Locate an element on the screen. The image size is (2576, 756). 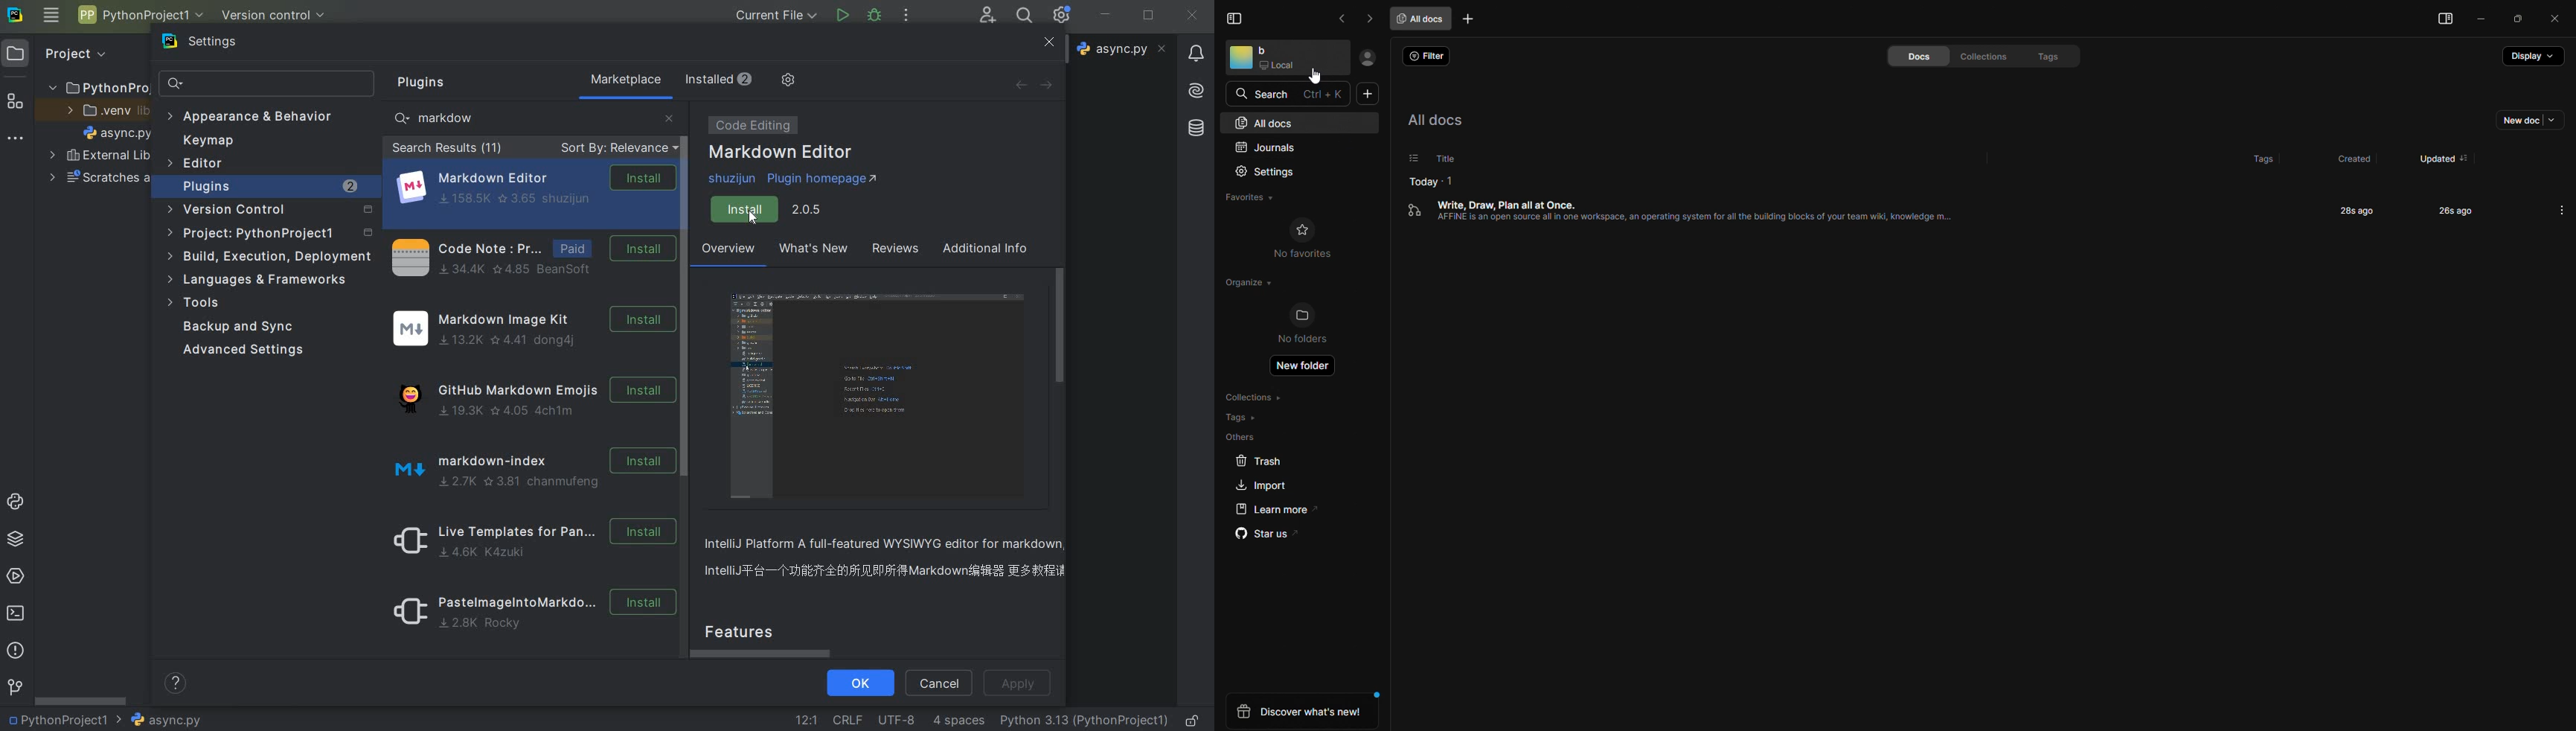
new tab is located at coordinates (1470, 21).